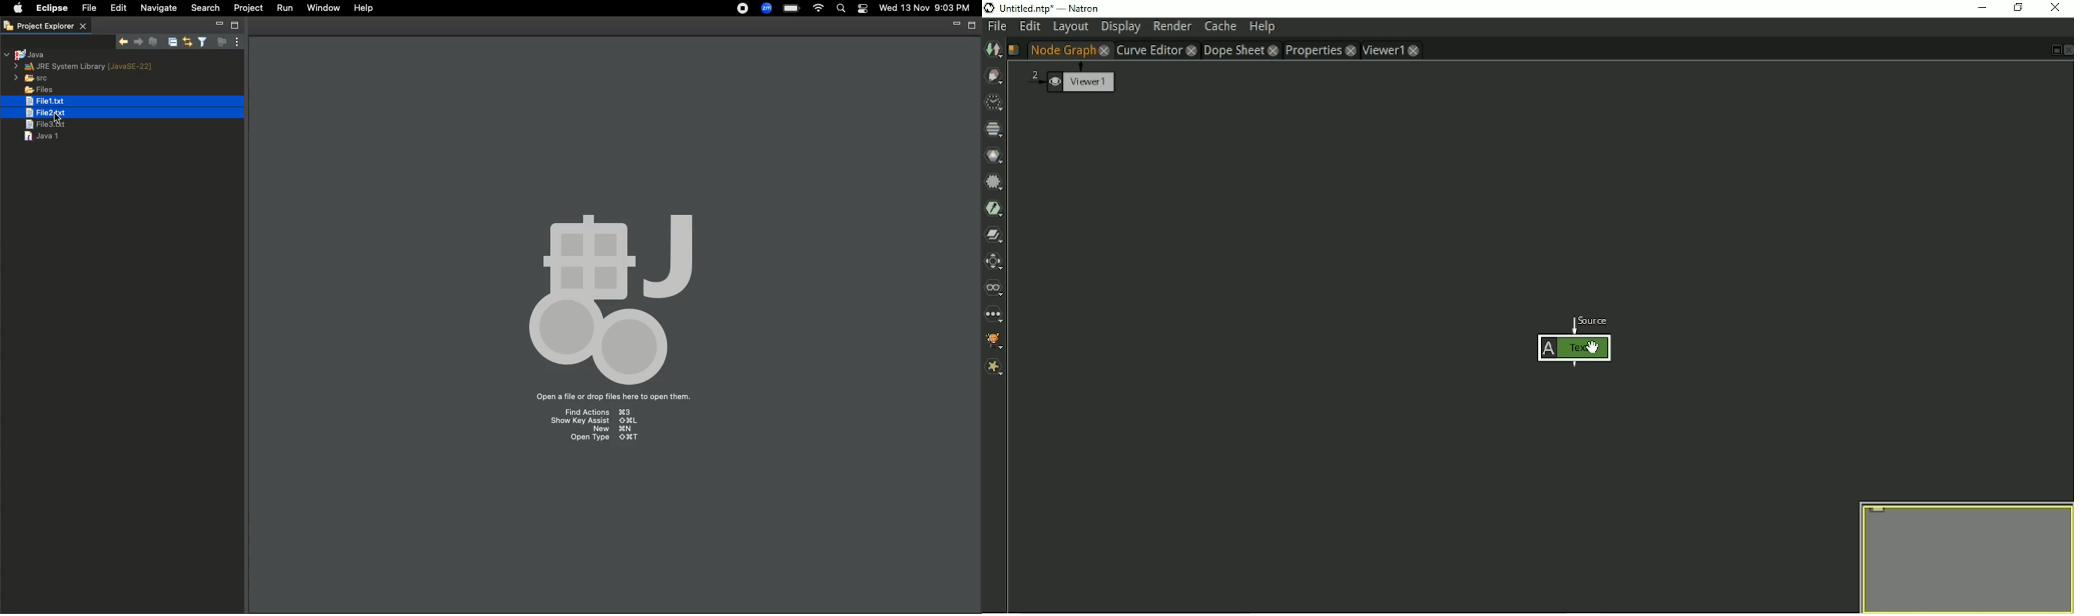 Image resolution: width=2100 pixels, height=616 pixels. I want to click on Navigate, so click(159, 8).